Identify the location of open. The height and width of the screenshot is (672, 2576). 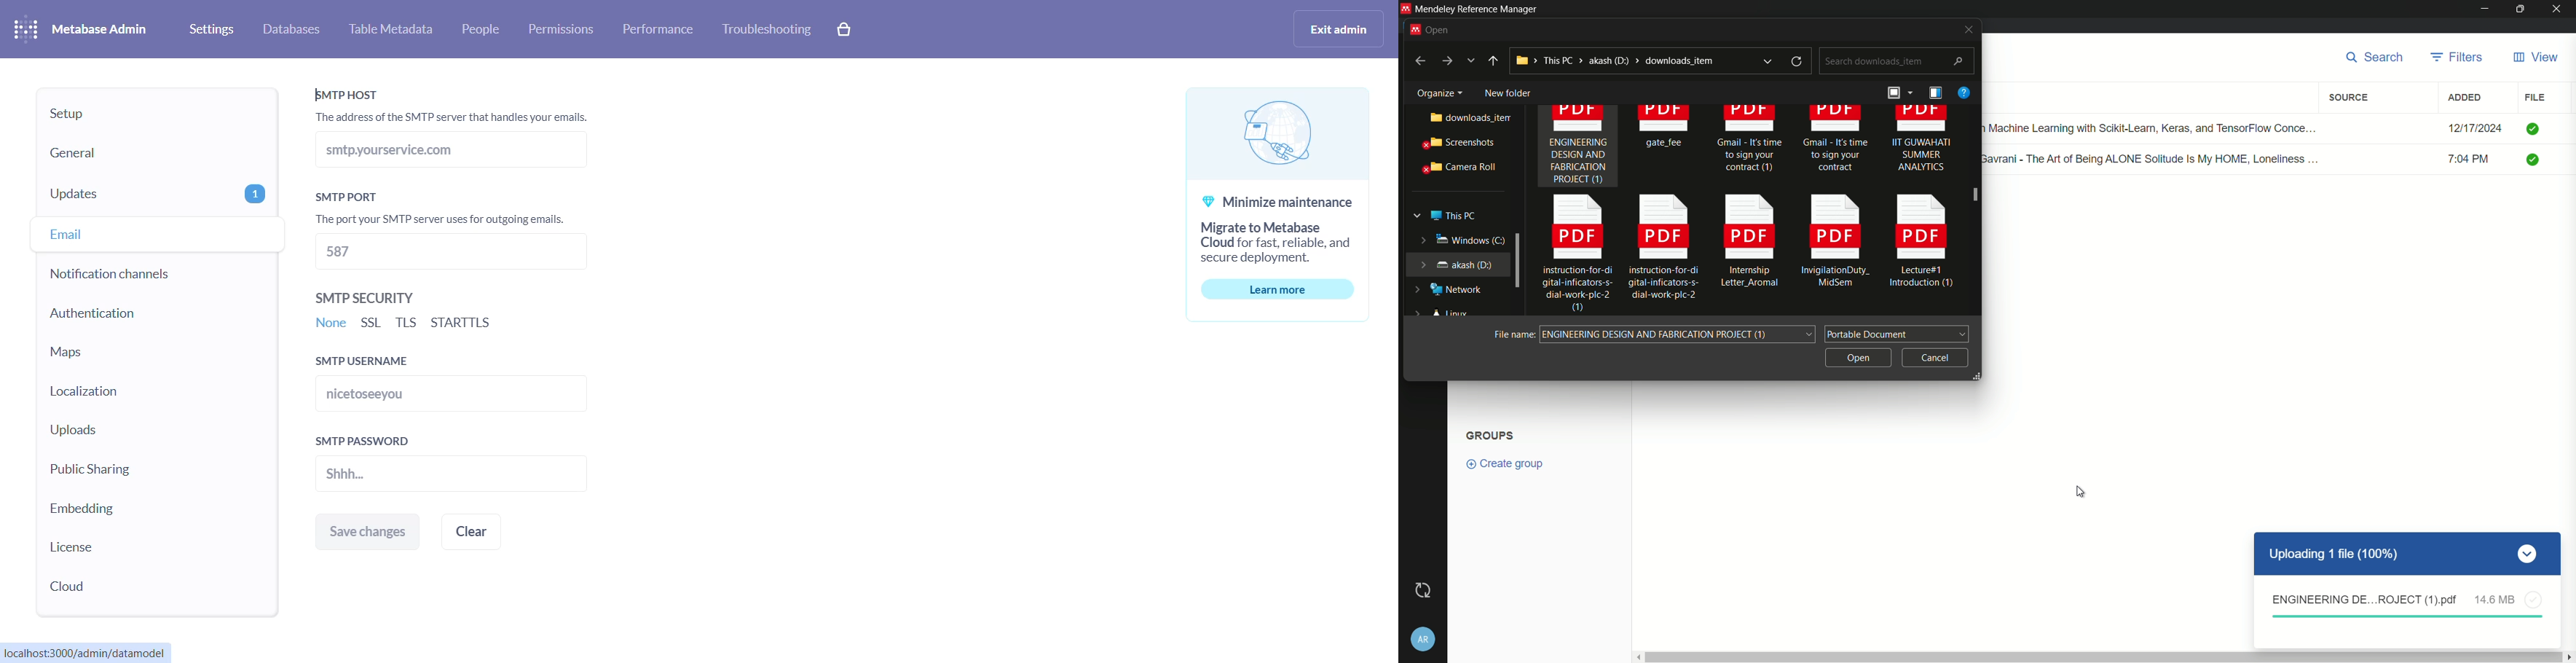
(1857, 356).